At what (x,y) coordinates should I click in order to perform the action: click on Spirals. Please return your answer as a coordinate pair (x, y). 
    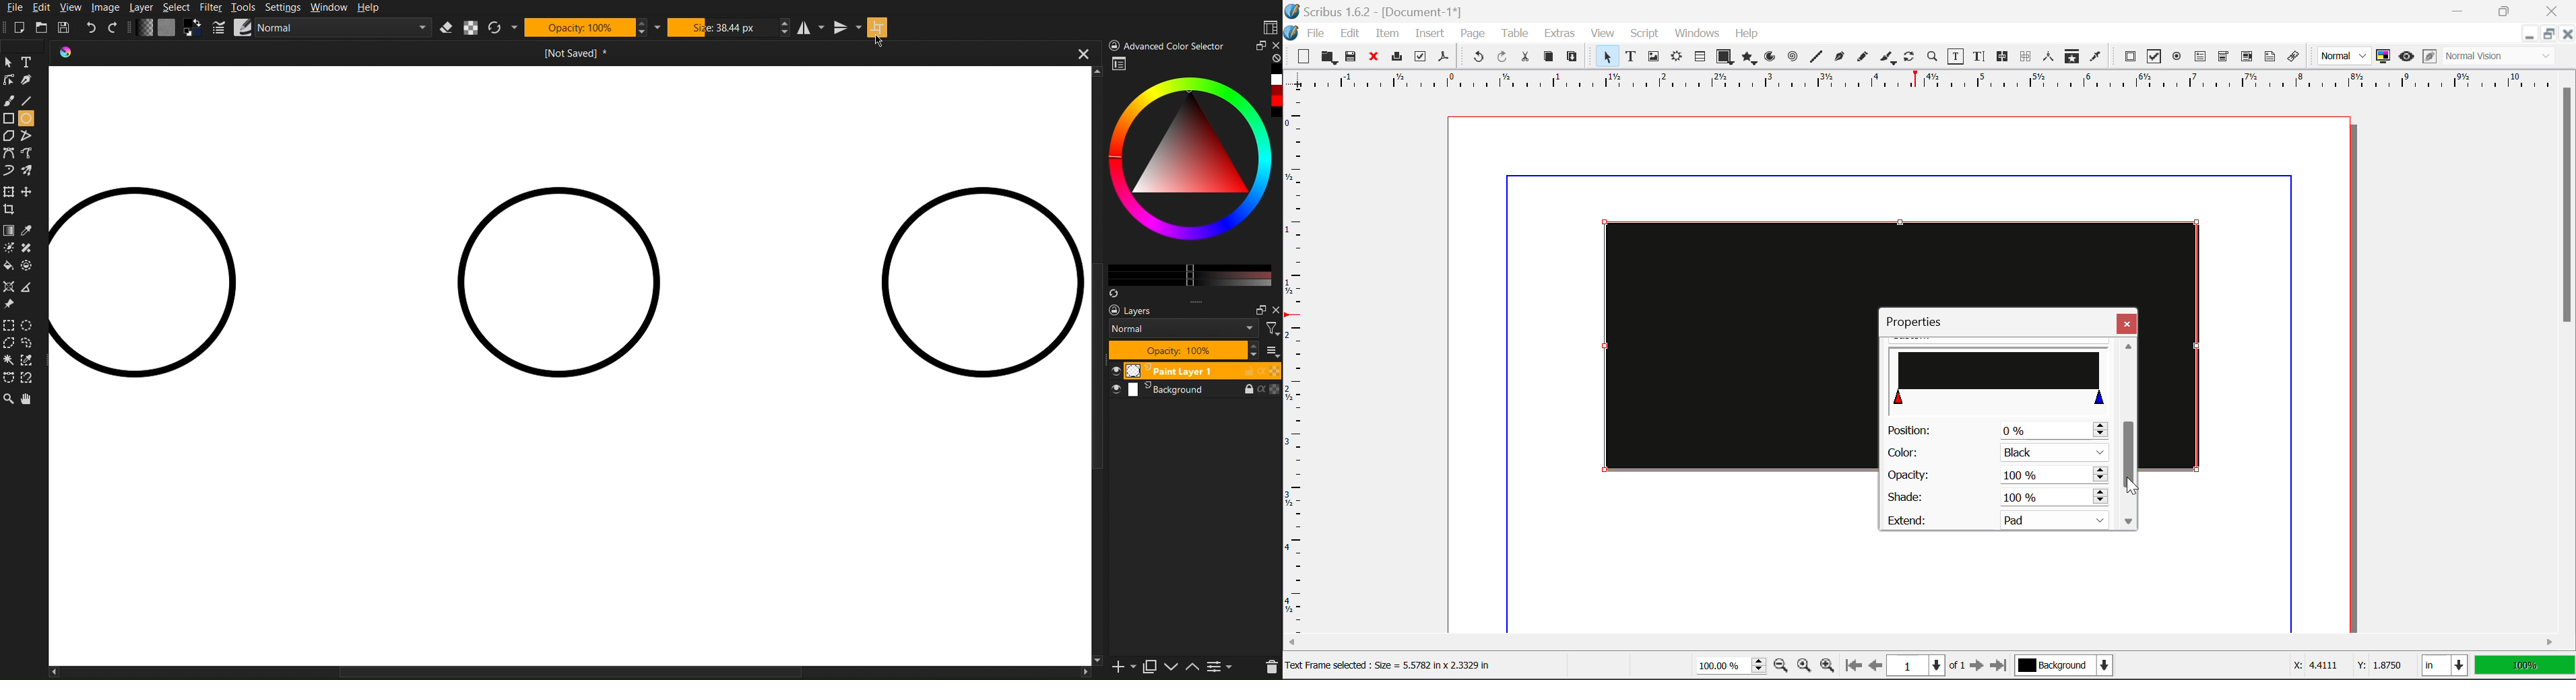
    Looking at the image, I should click on (1792, 58).